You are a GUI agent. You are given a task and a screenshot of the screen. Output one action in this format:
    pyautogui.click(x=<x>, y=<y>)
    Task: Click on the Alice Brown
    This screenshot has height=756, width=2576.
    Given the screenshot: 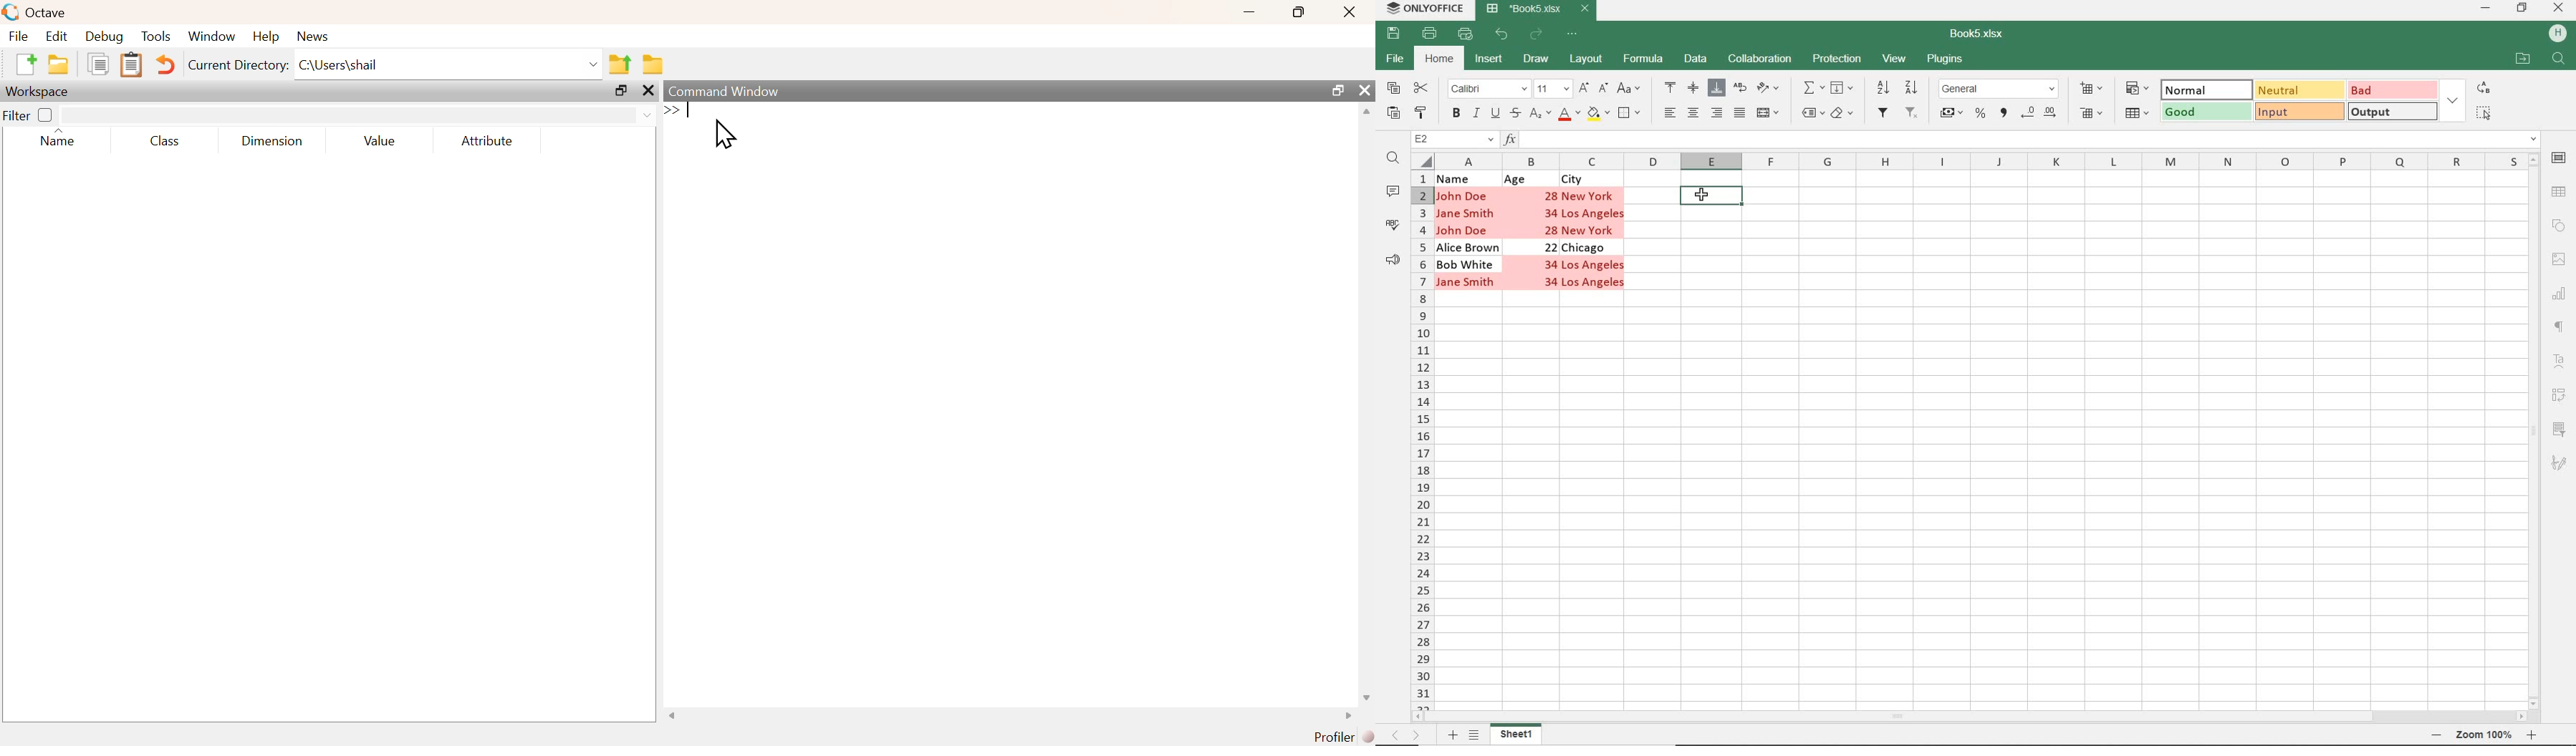 What is the action you would take?
    pyautogui.click(x=1470, y=248)
    